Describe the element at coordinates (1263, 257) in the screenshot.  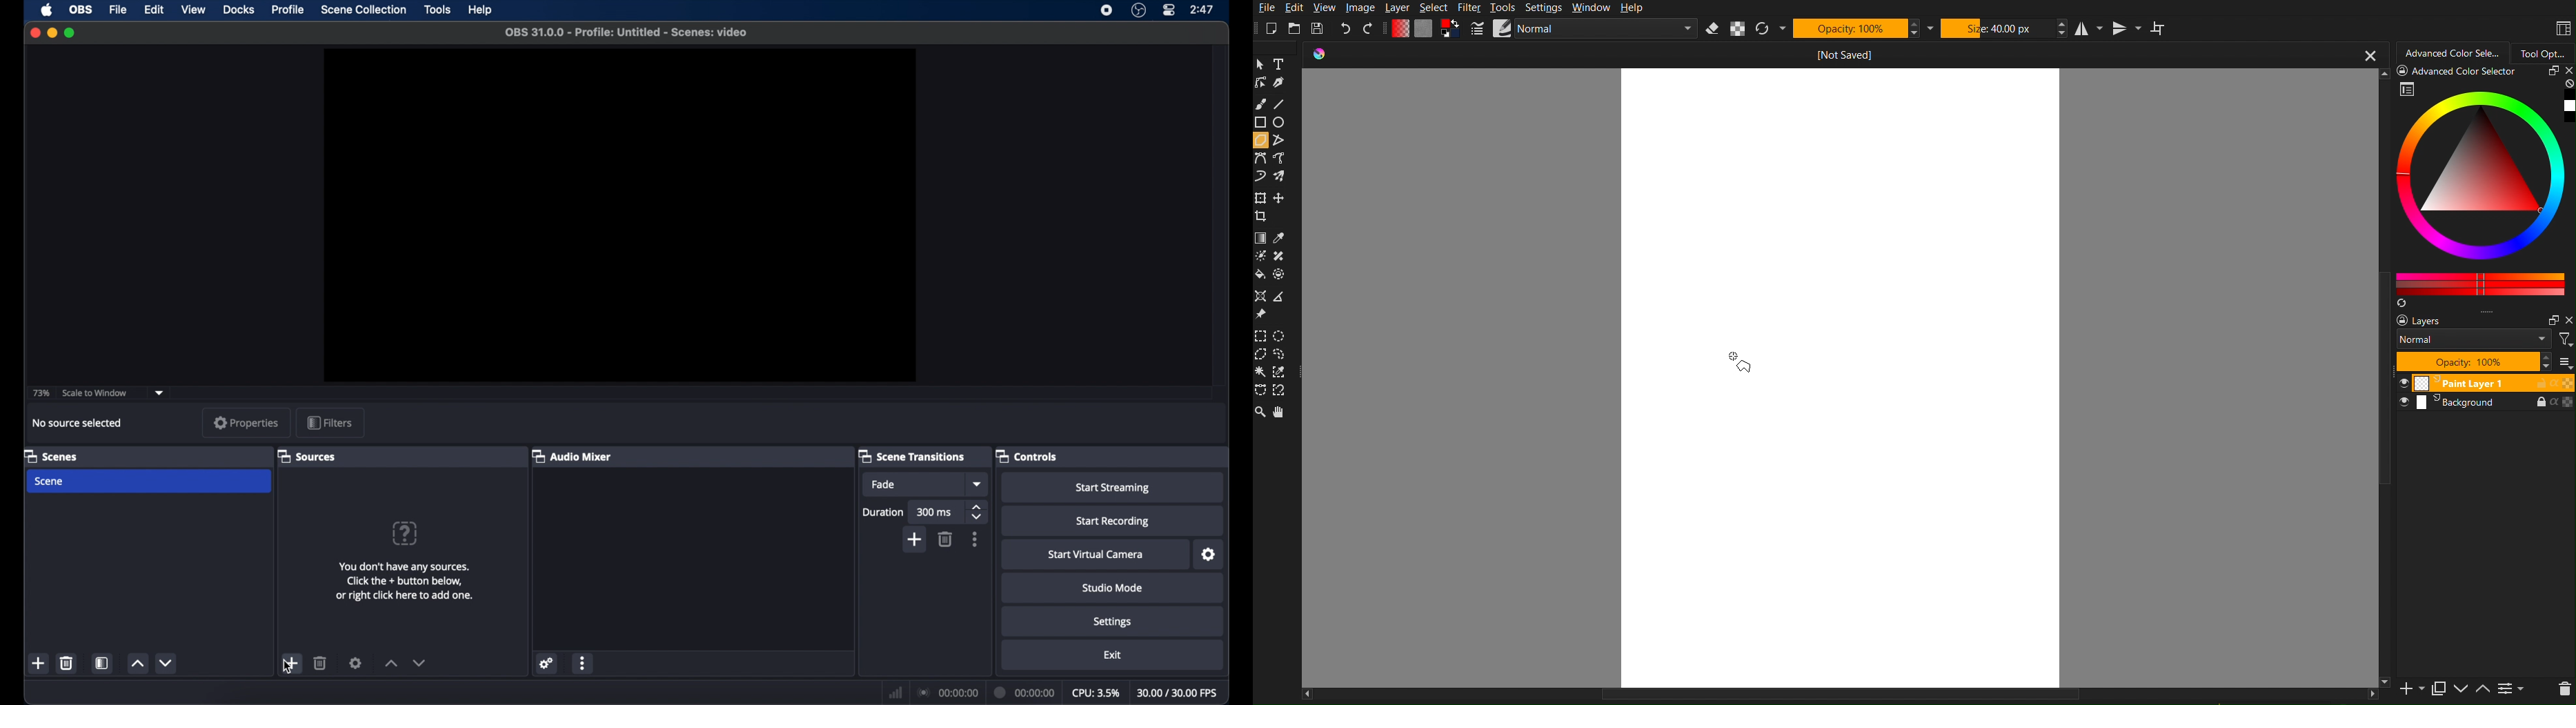
I see `colorize mask tool` at that location.